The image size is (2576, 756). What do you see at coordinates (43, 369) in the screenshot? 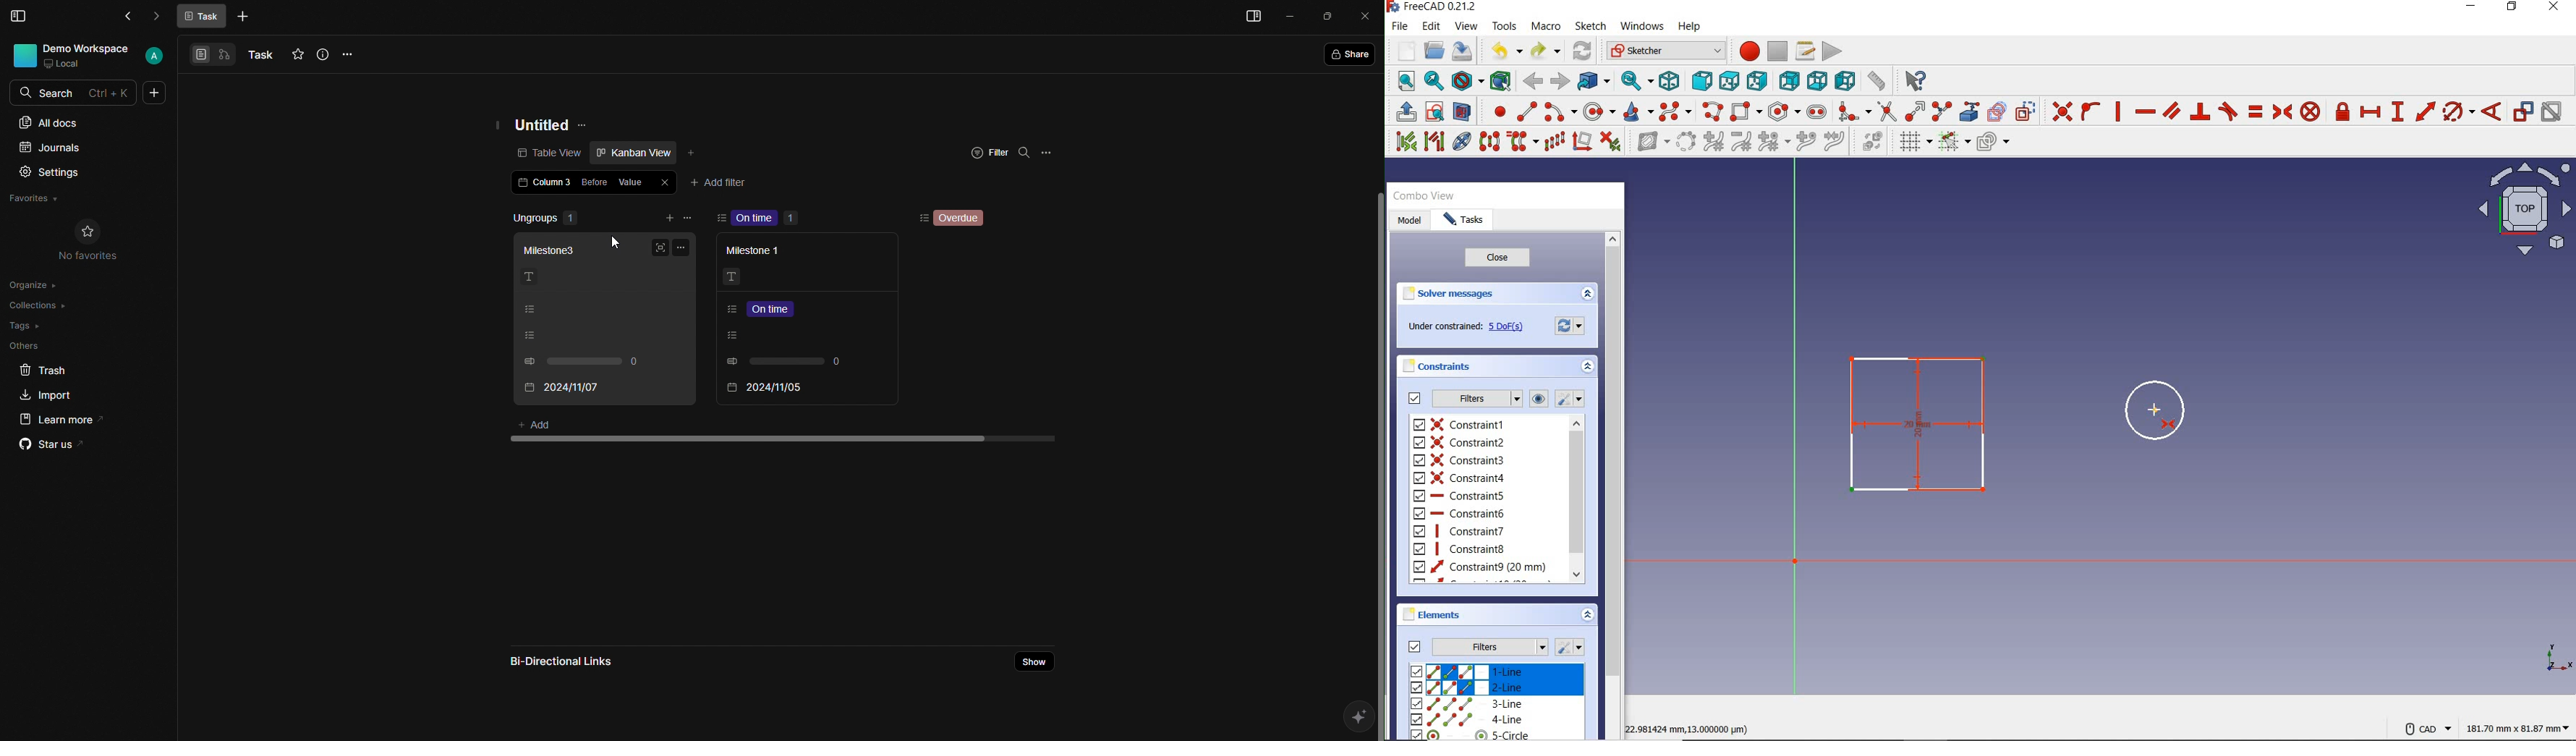
I see `Trash` at bounding box center [43, 369].